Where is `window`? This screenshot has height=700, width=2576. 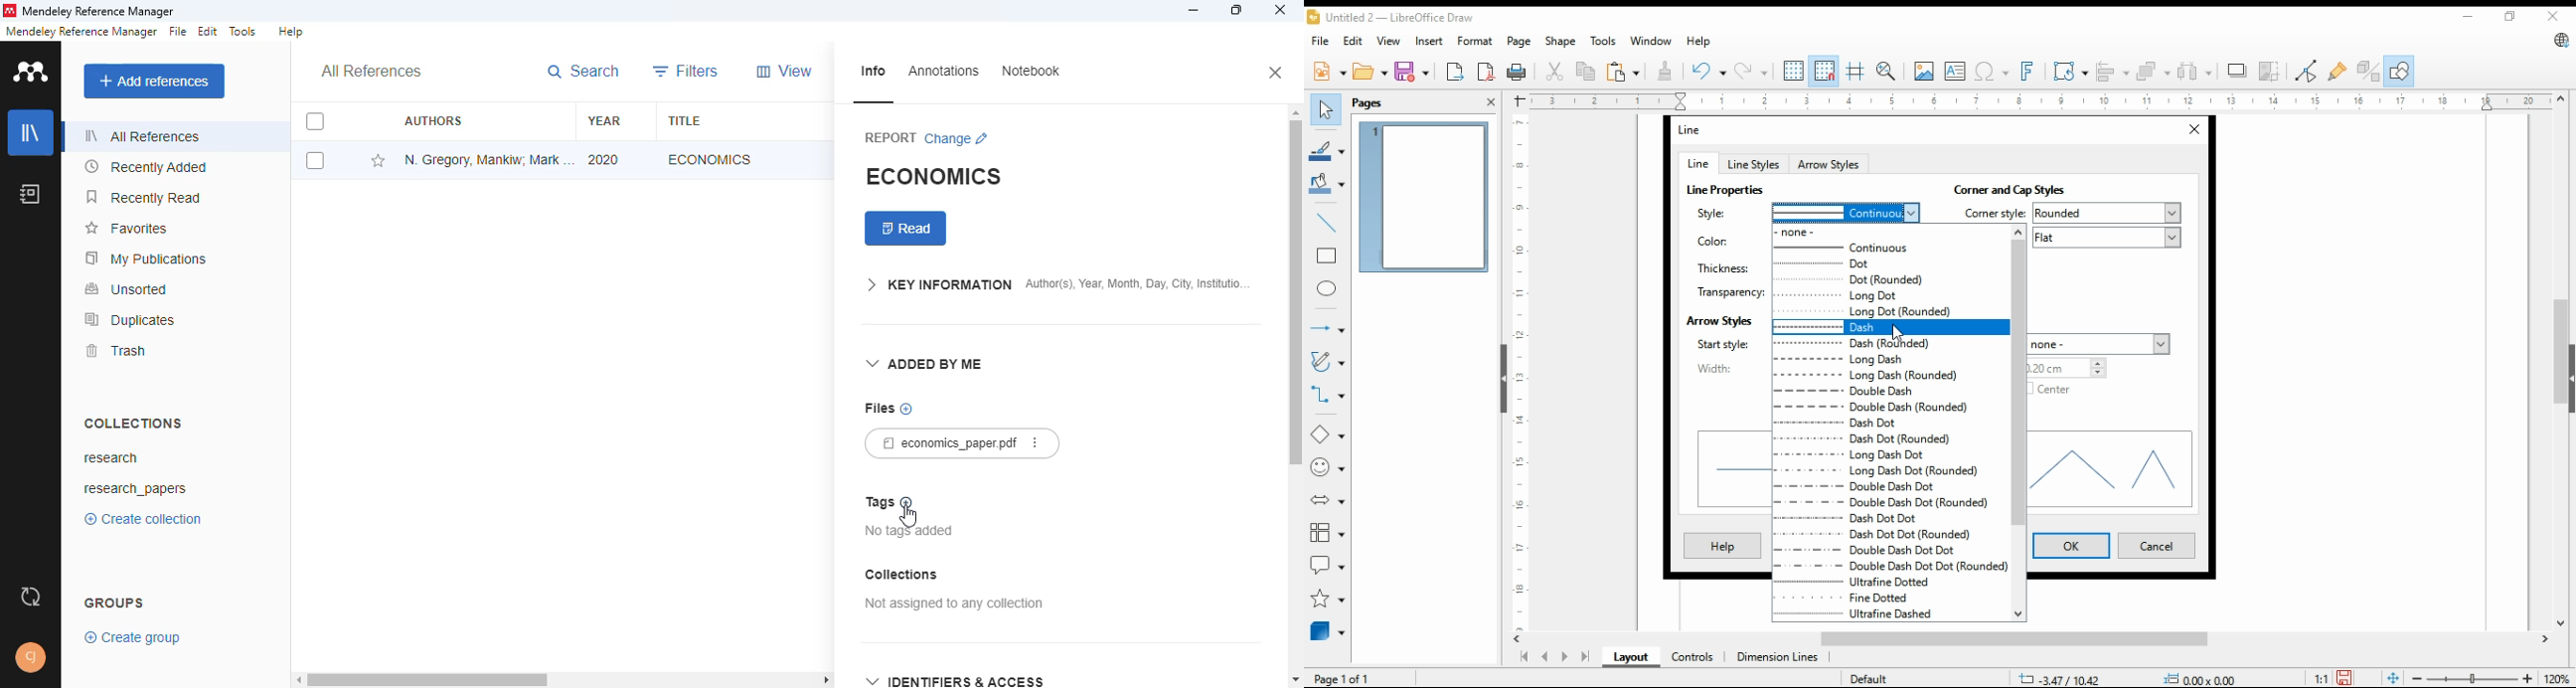
window is located at coordinates (1650, 41).